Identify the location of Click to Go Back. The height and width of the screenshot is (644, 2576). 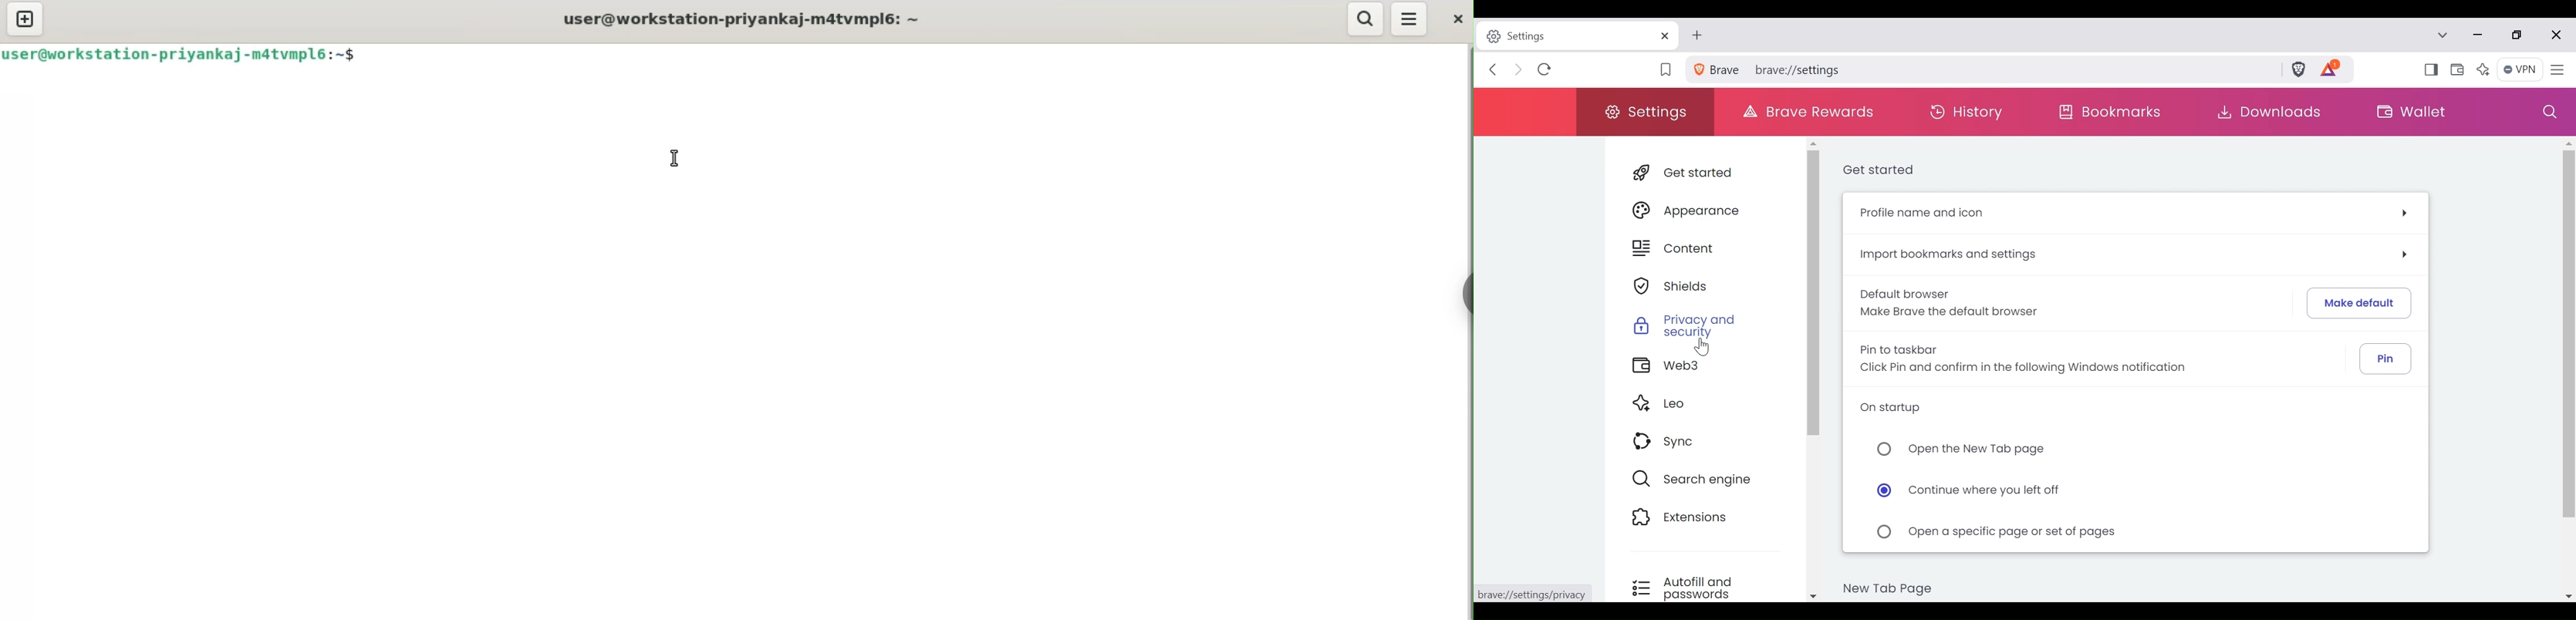
(1496, 72).